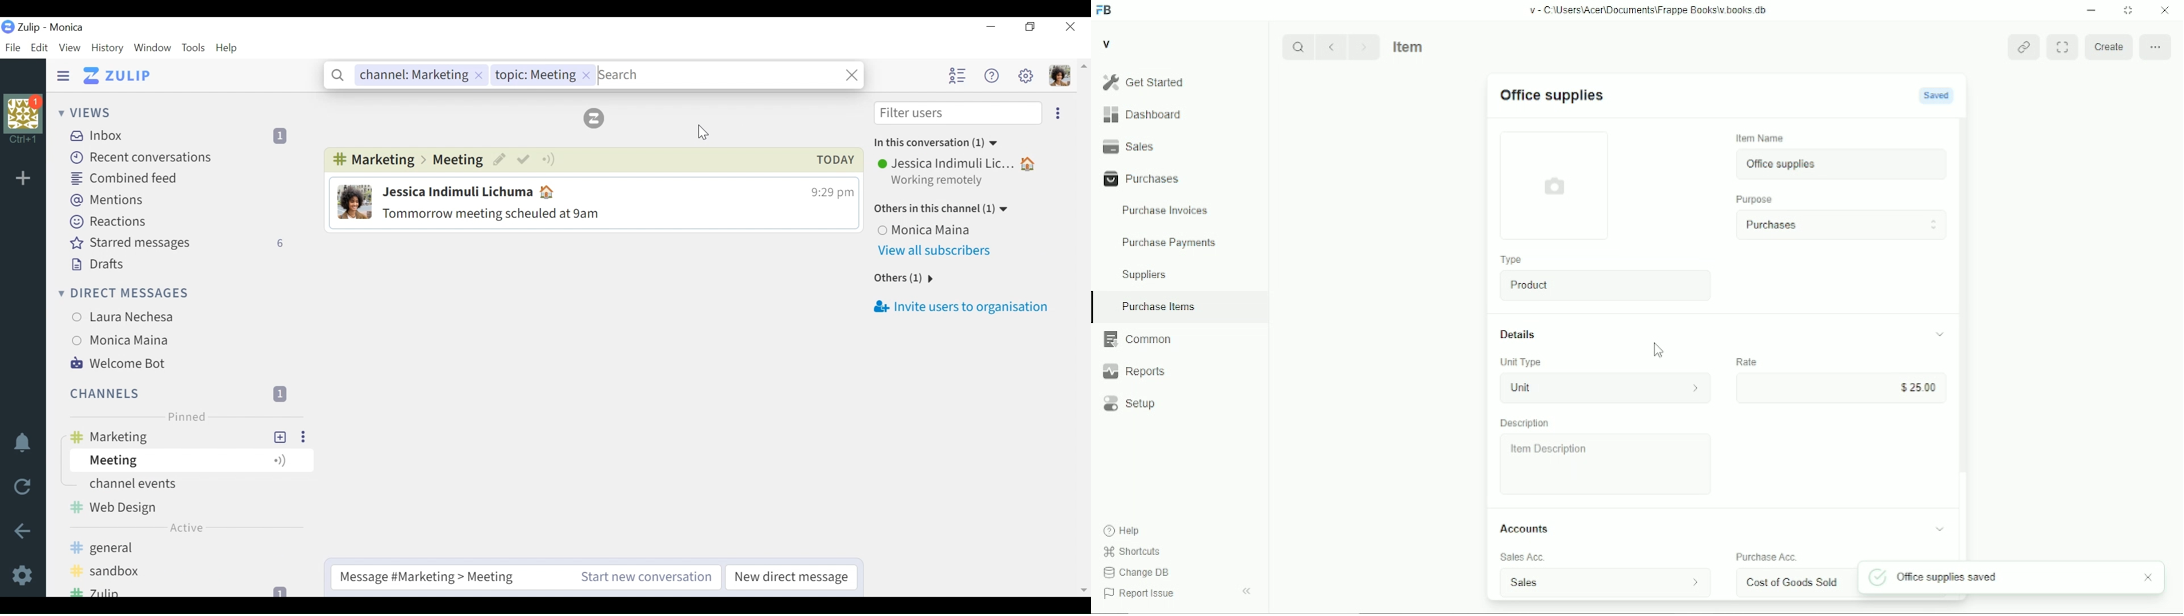 This screenshot has height=616, width=2184. What do you see at coordinates (476, 190) in the screenshot?
I see `Jessica Indimuli Lichuma` at bounding box center [476, 190].